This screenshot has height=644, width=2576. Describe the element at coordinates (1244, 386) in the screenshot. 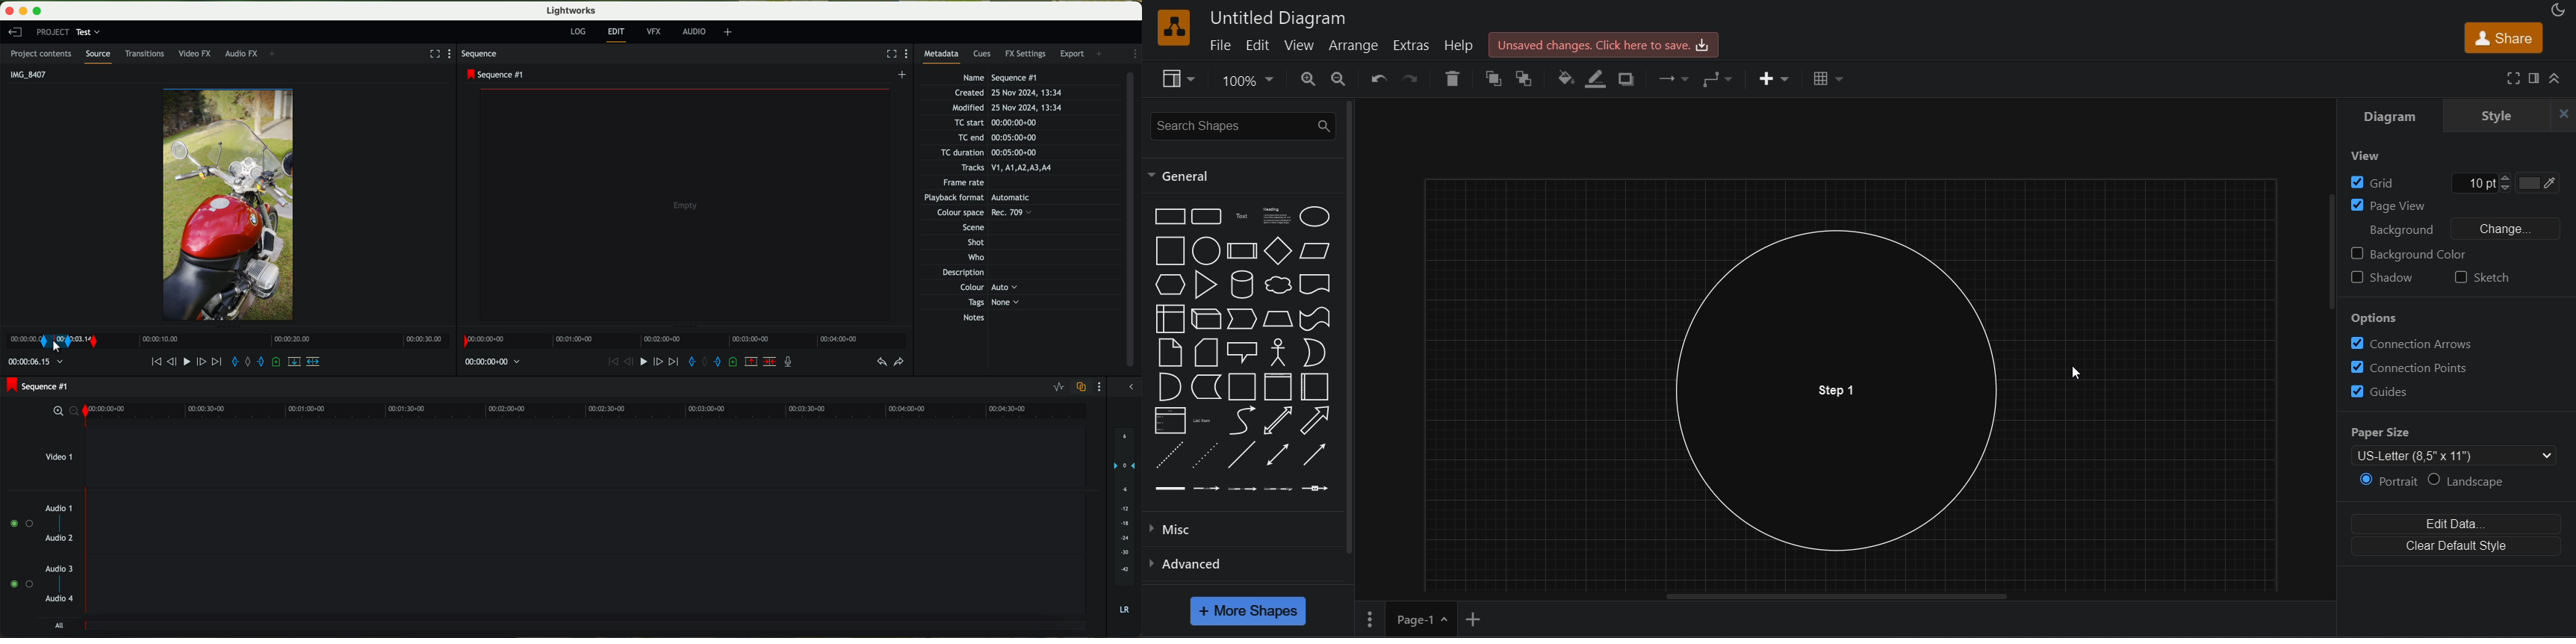

I see `container` at that location.